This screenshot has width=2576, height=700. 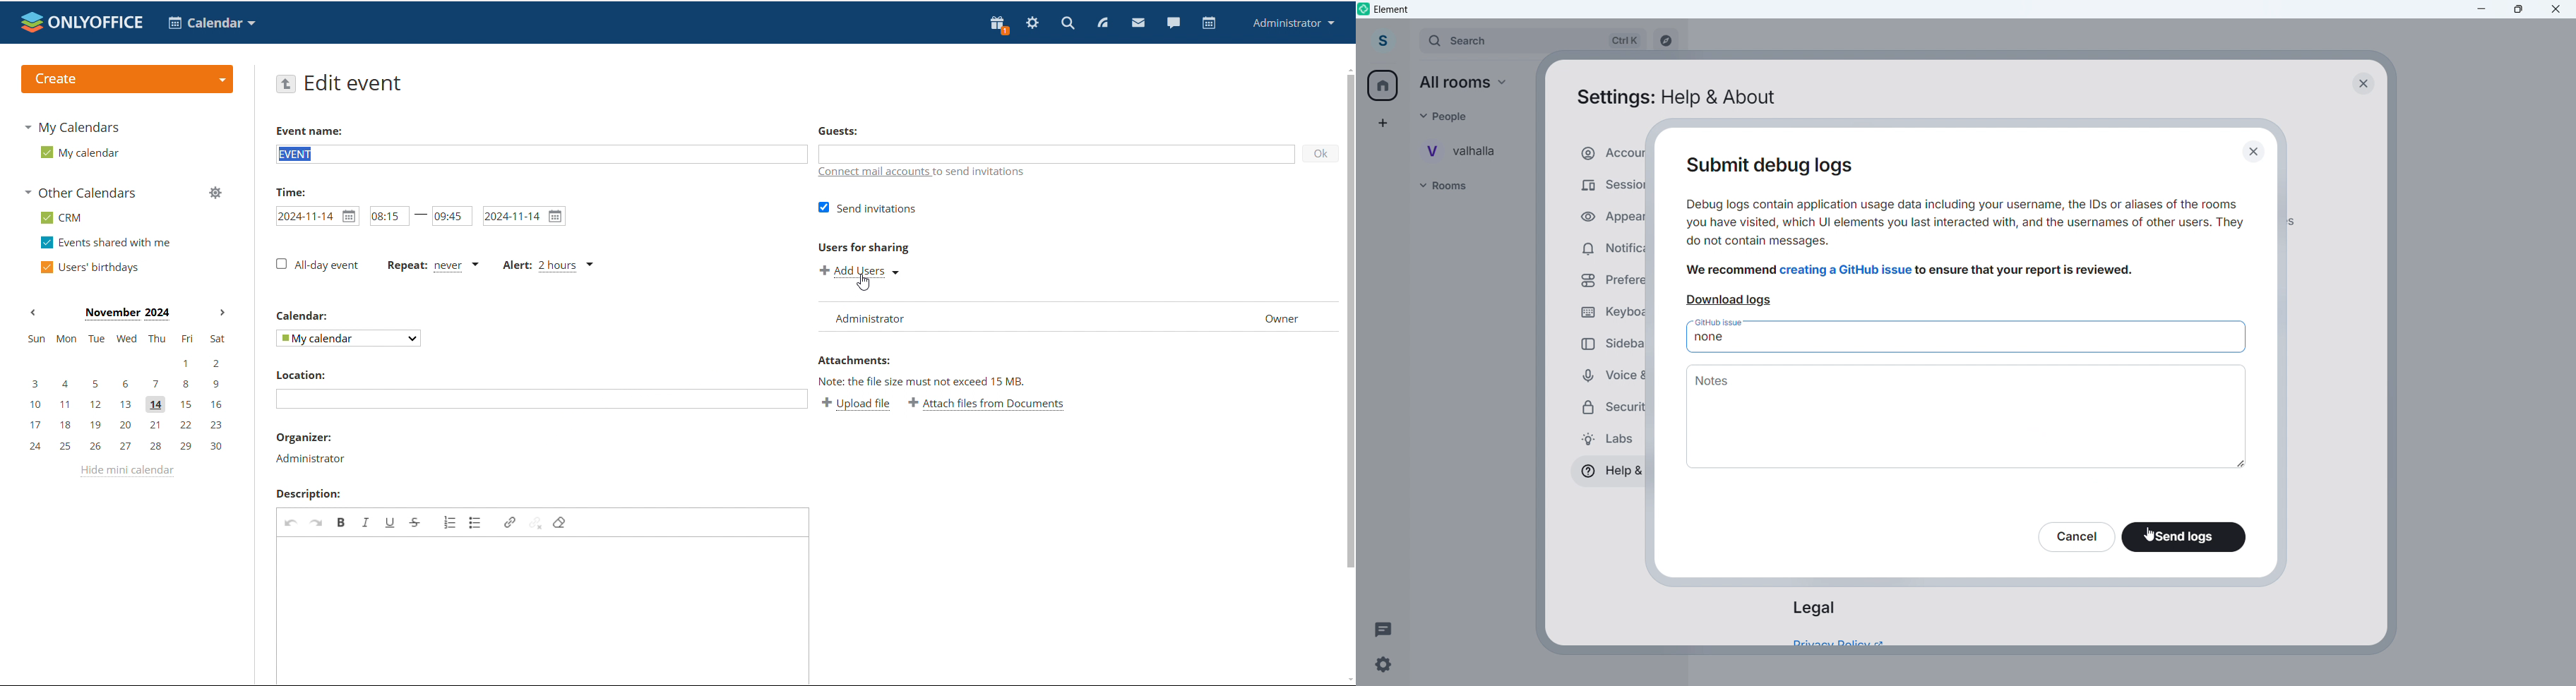 I want to click on Location, so click(x=304, y=374).